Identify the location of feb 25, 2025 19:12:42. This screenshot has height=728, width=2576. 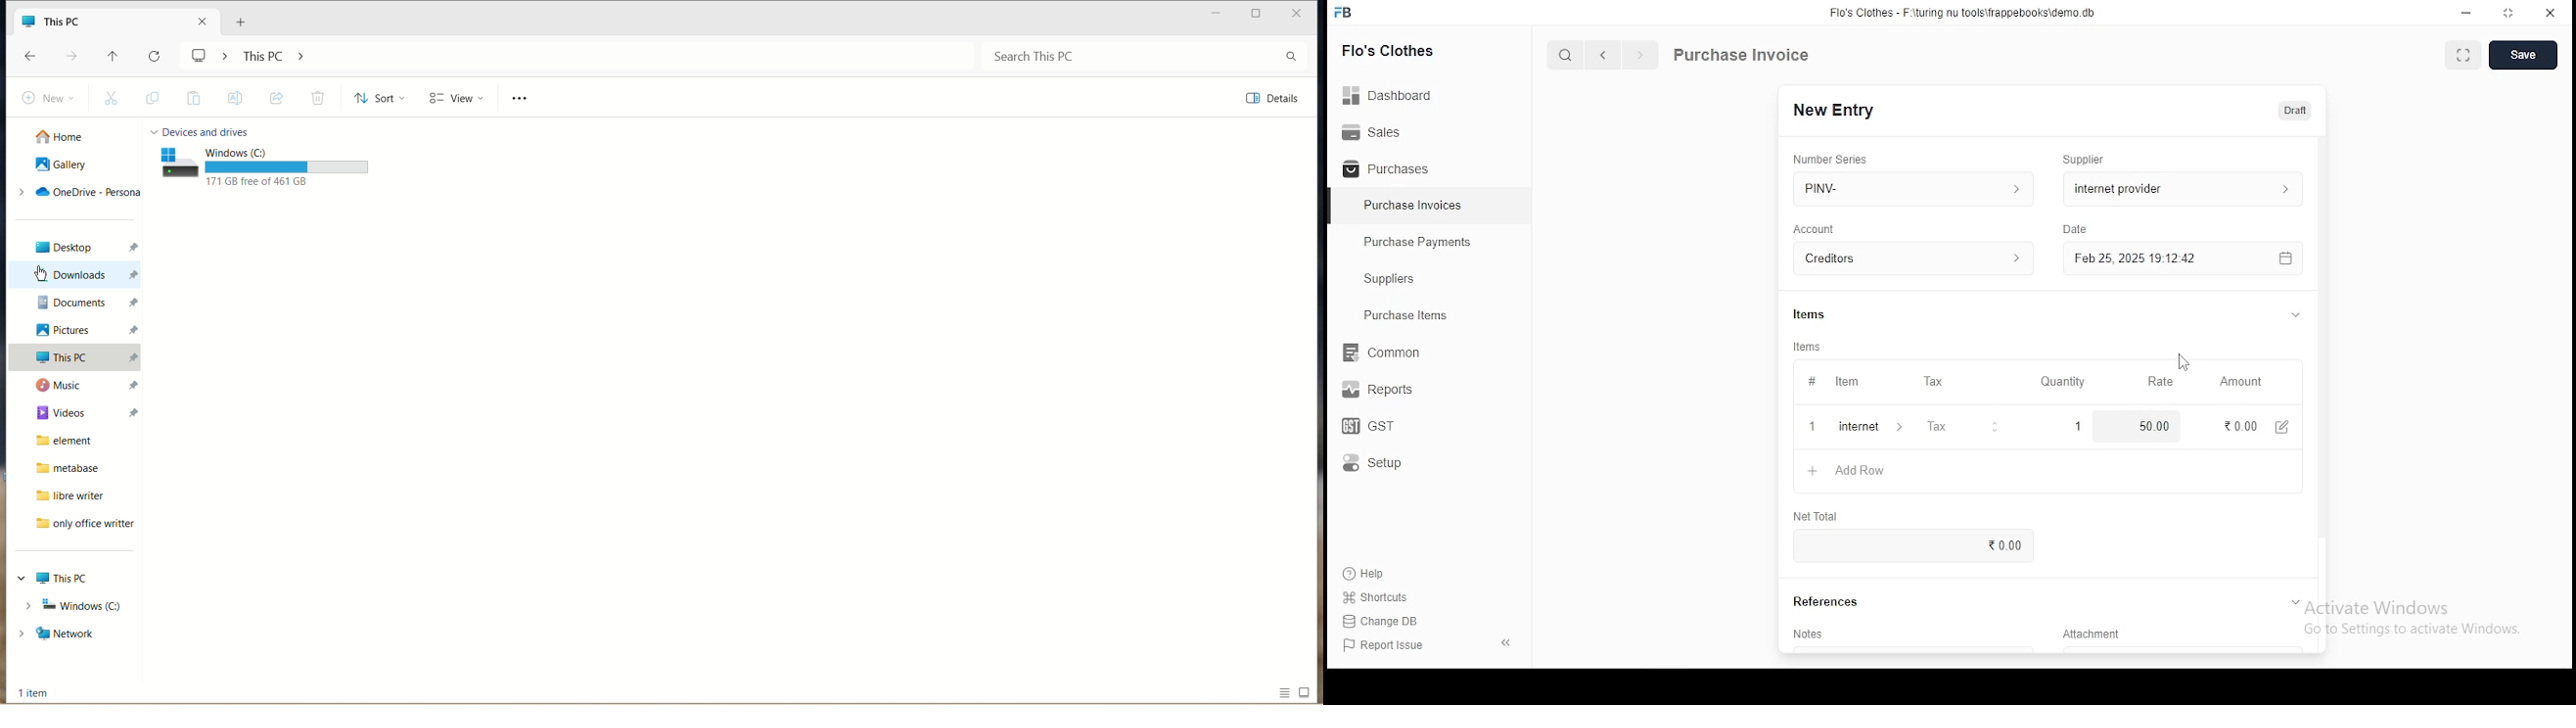
(2182, 258).